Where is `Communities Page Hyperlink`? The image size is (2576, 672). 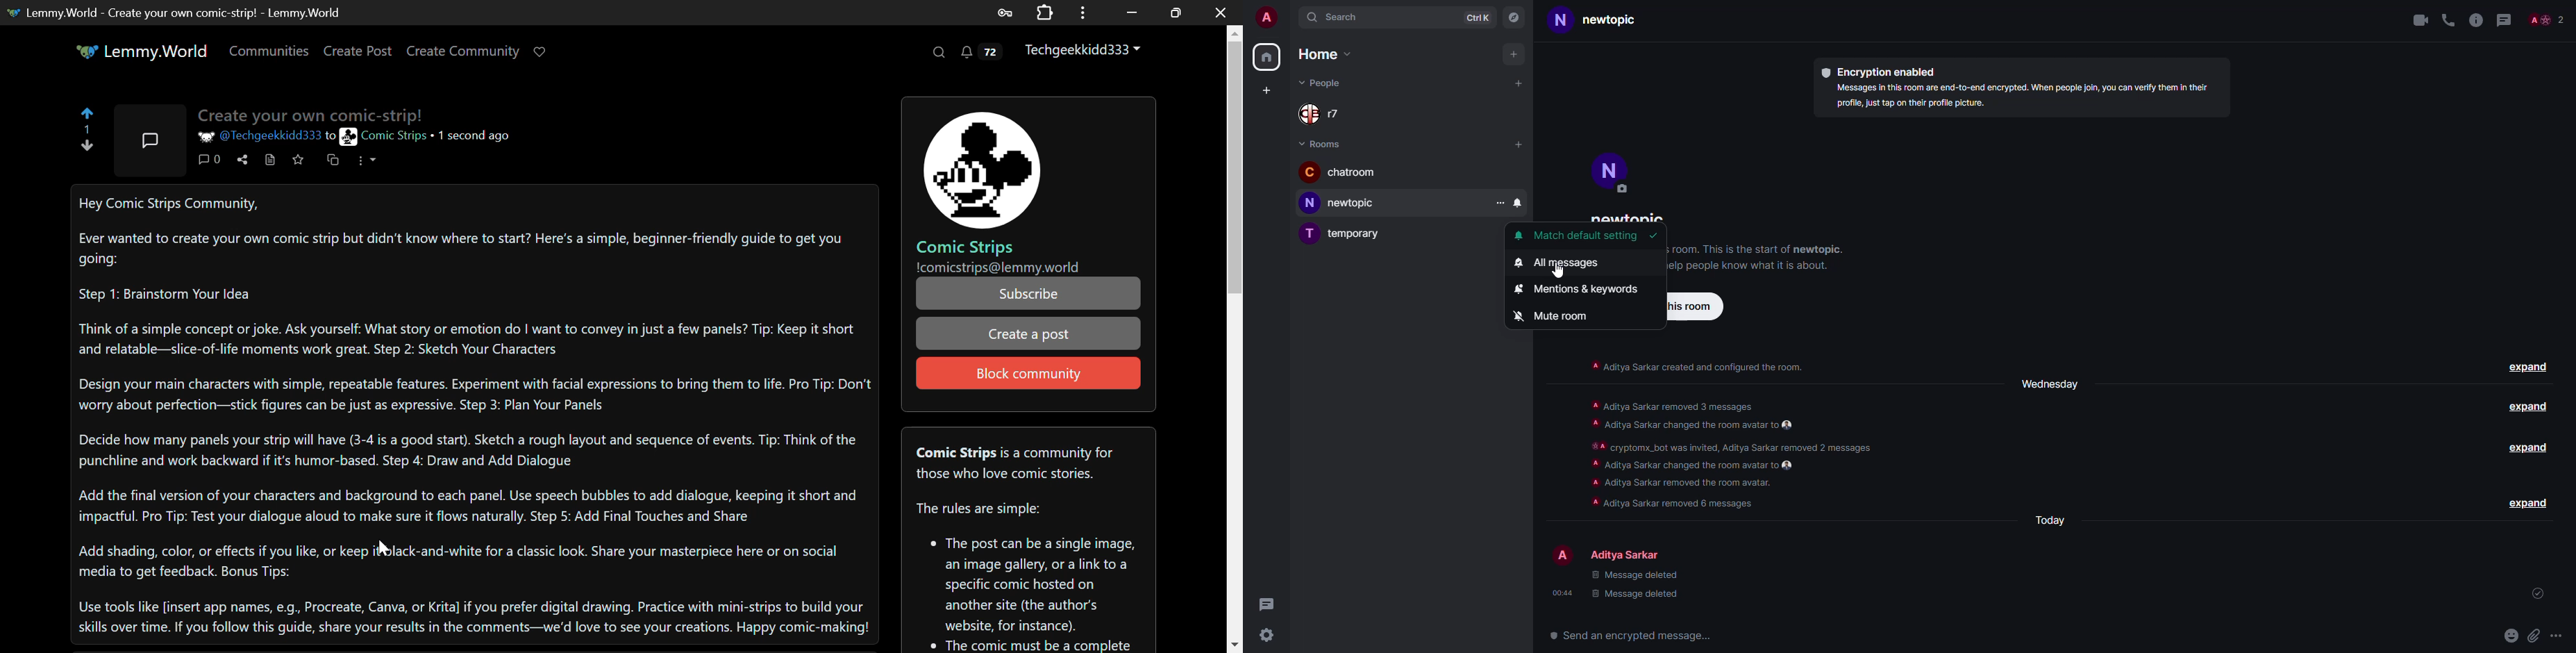
Communities Page Hyperlink is located at coordinates (269, 51).